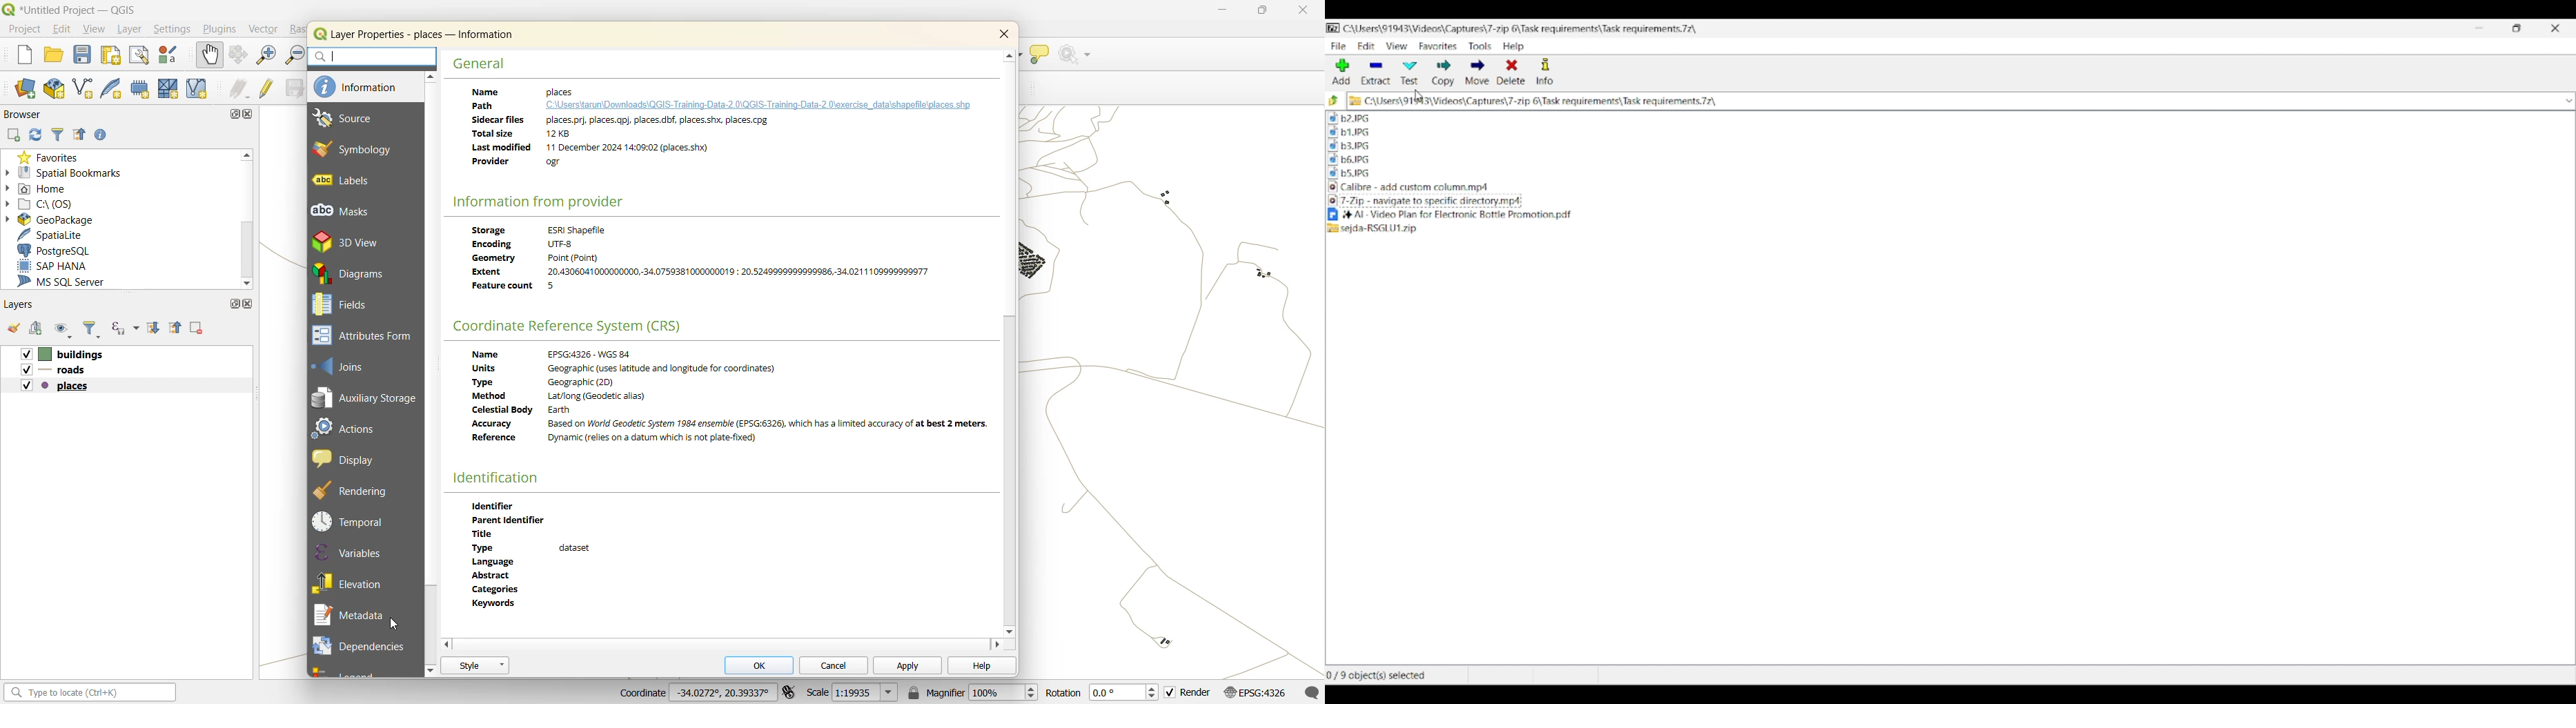 This screenshot has width=2576, height=728. What do you see at coordinates (364, 399) in the screenshot?
I see `auxillary storage` at bounding box center [364, 399].